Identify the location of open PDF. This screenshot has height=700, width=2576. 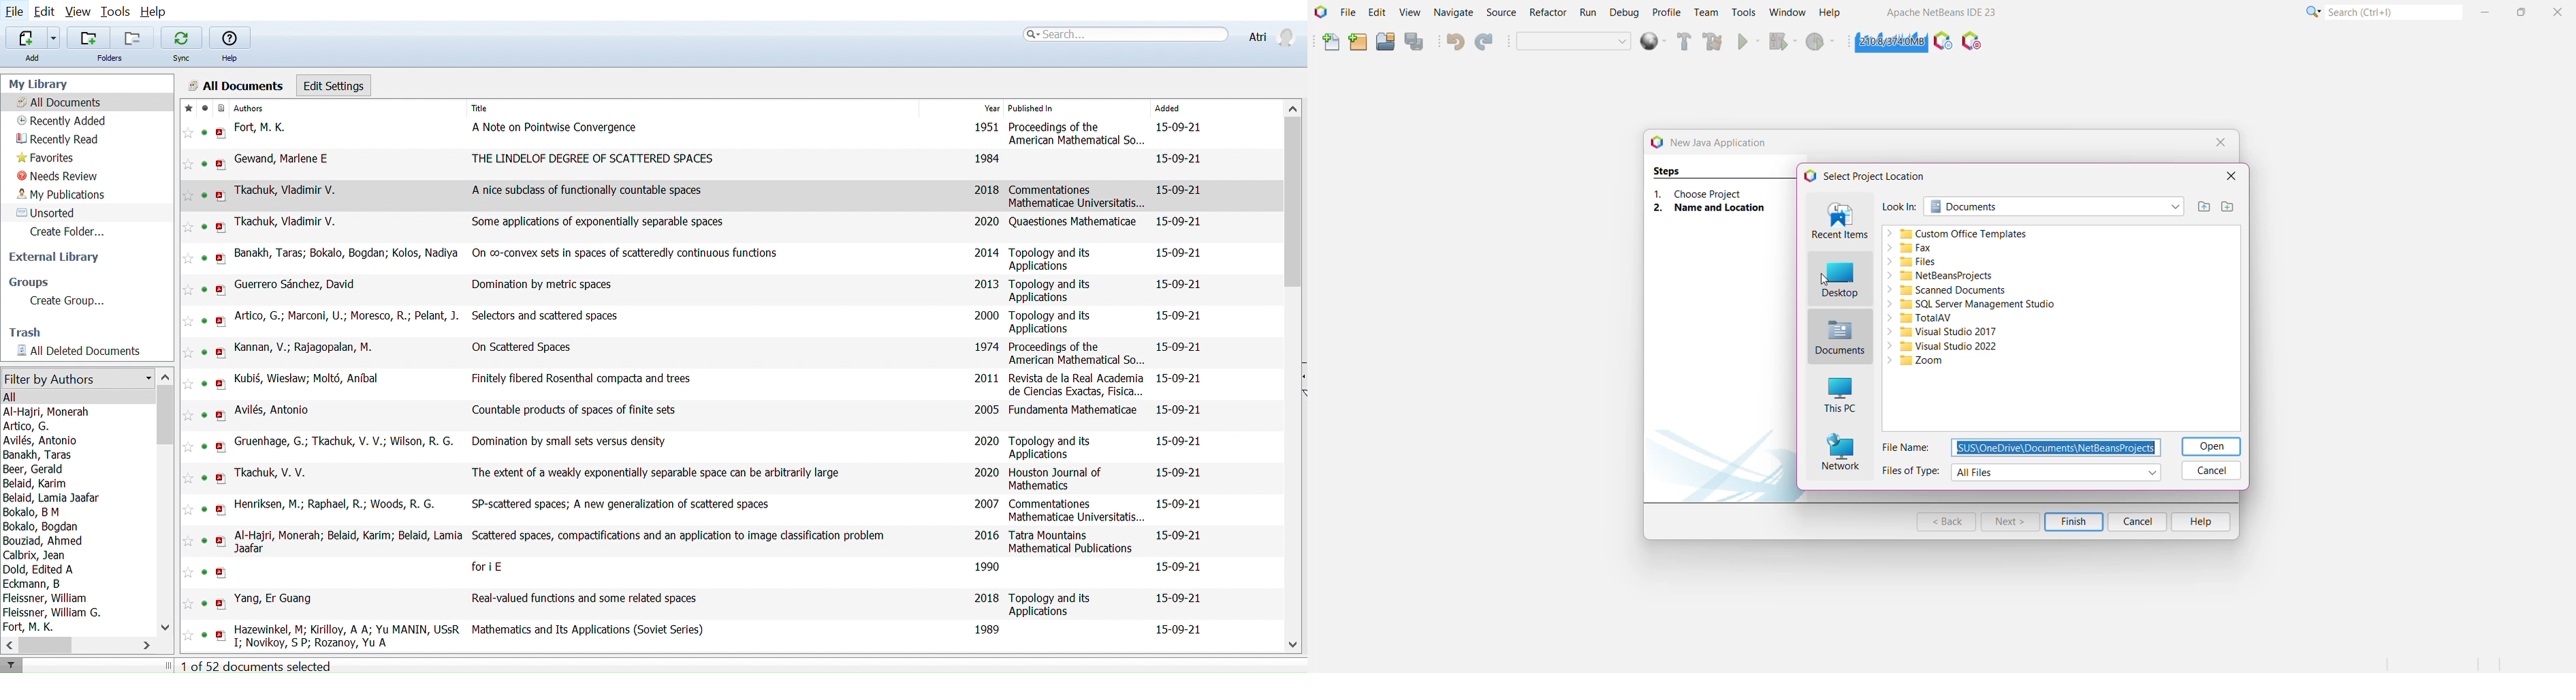
(221, 322).